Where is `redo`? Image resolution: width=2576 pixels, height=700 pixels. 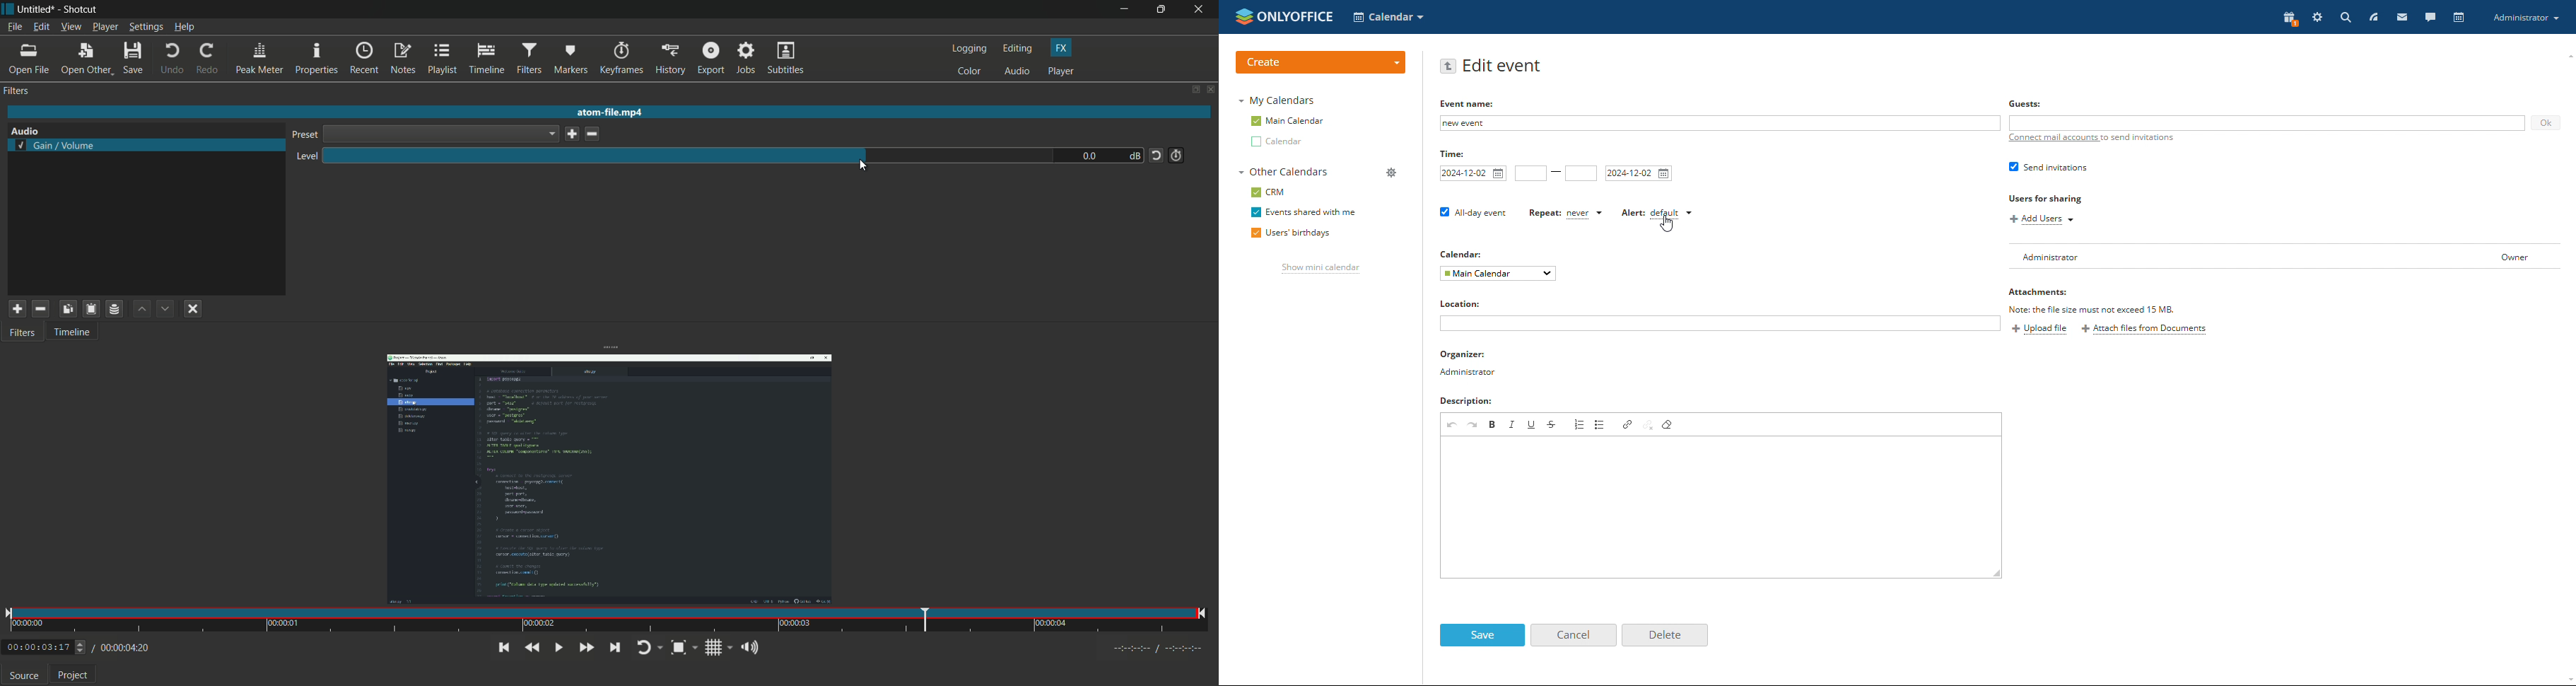 redo is located at coordinates (208, 59).